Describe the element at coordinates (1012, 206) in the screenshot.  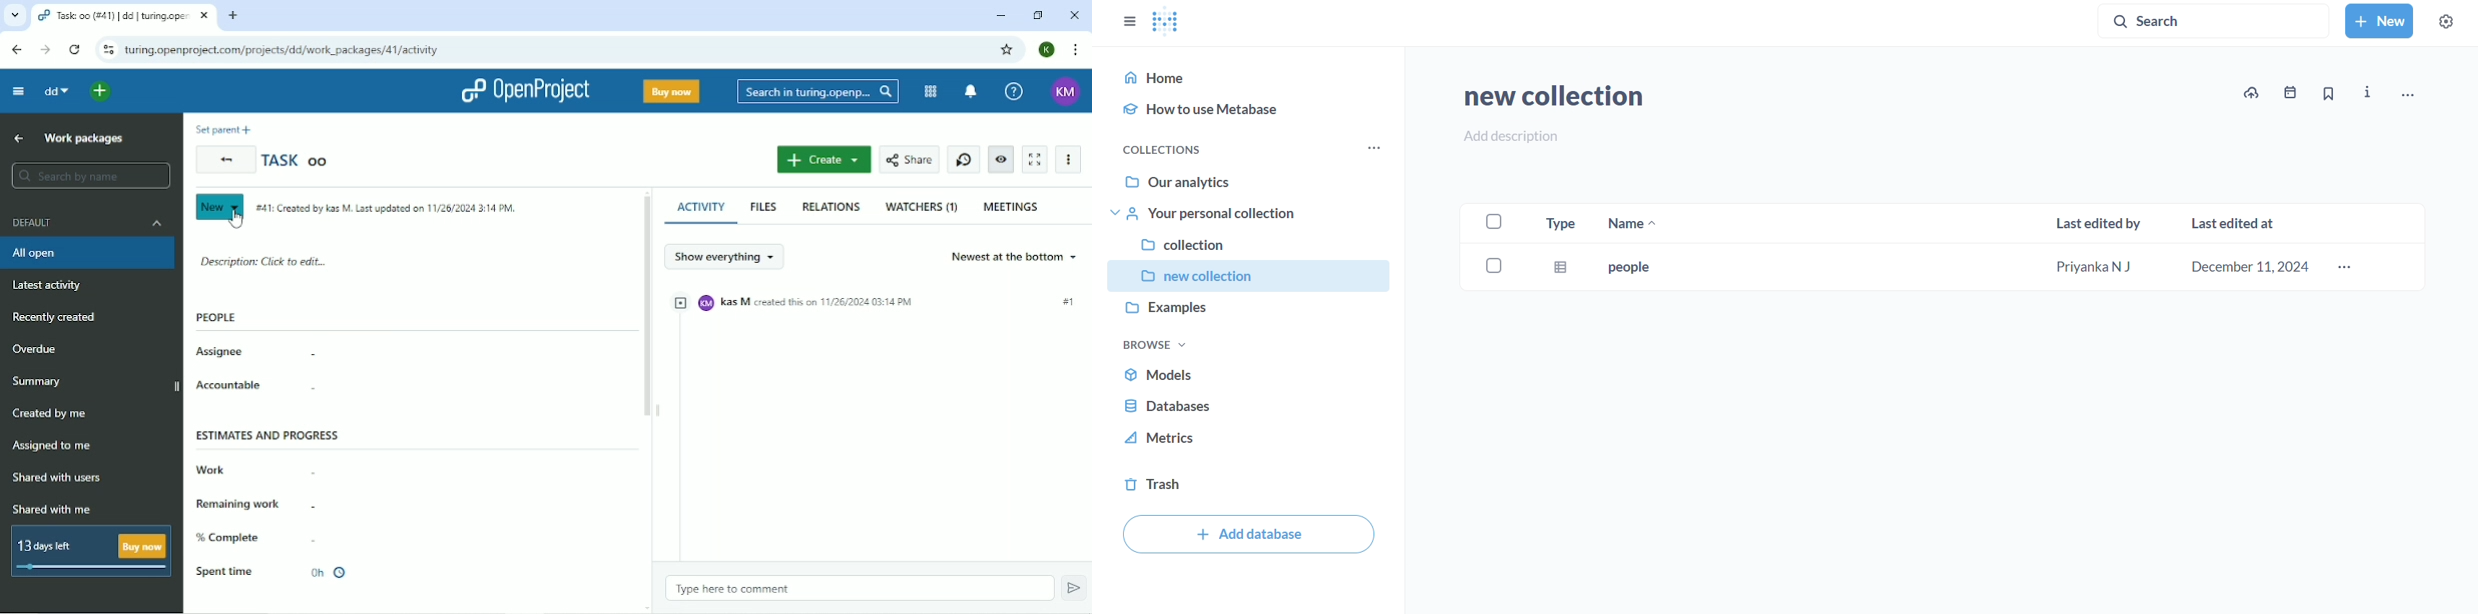
I see `MEETINGS` at that location.